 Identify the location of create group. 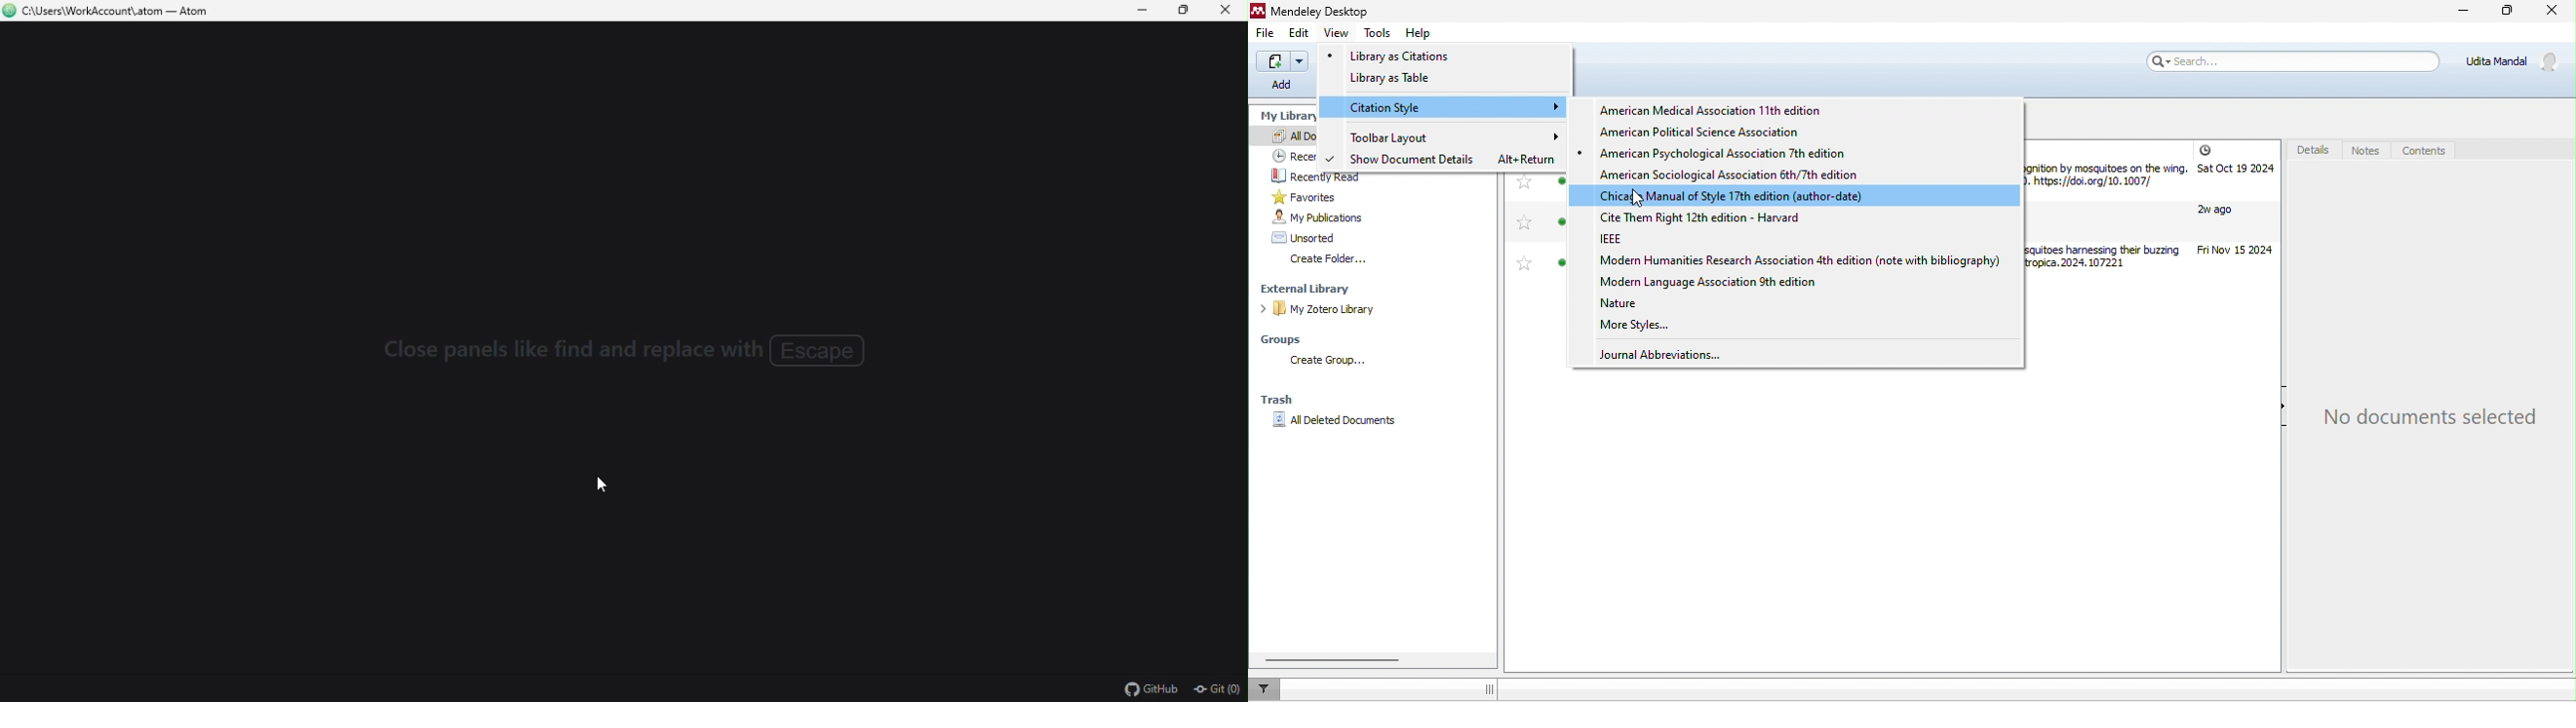
(1334, 363).